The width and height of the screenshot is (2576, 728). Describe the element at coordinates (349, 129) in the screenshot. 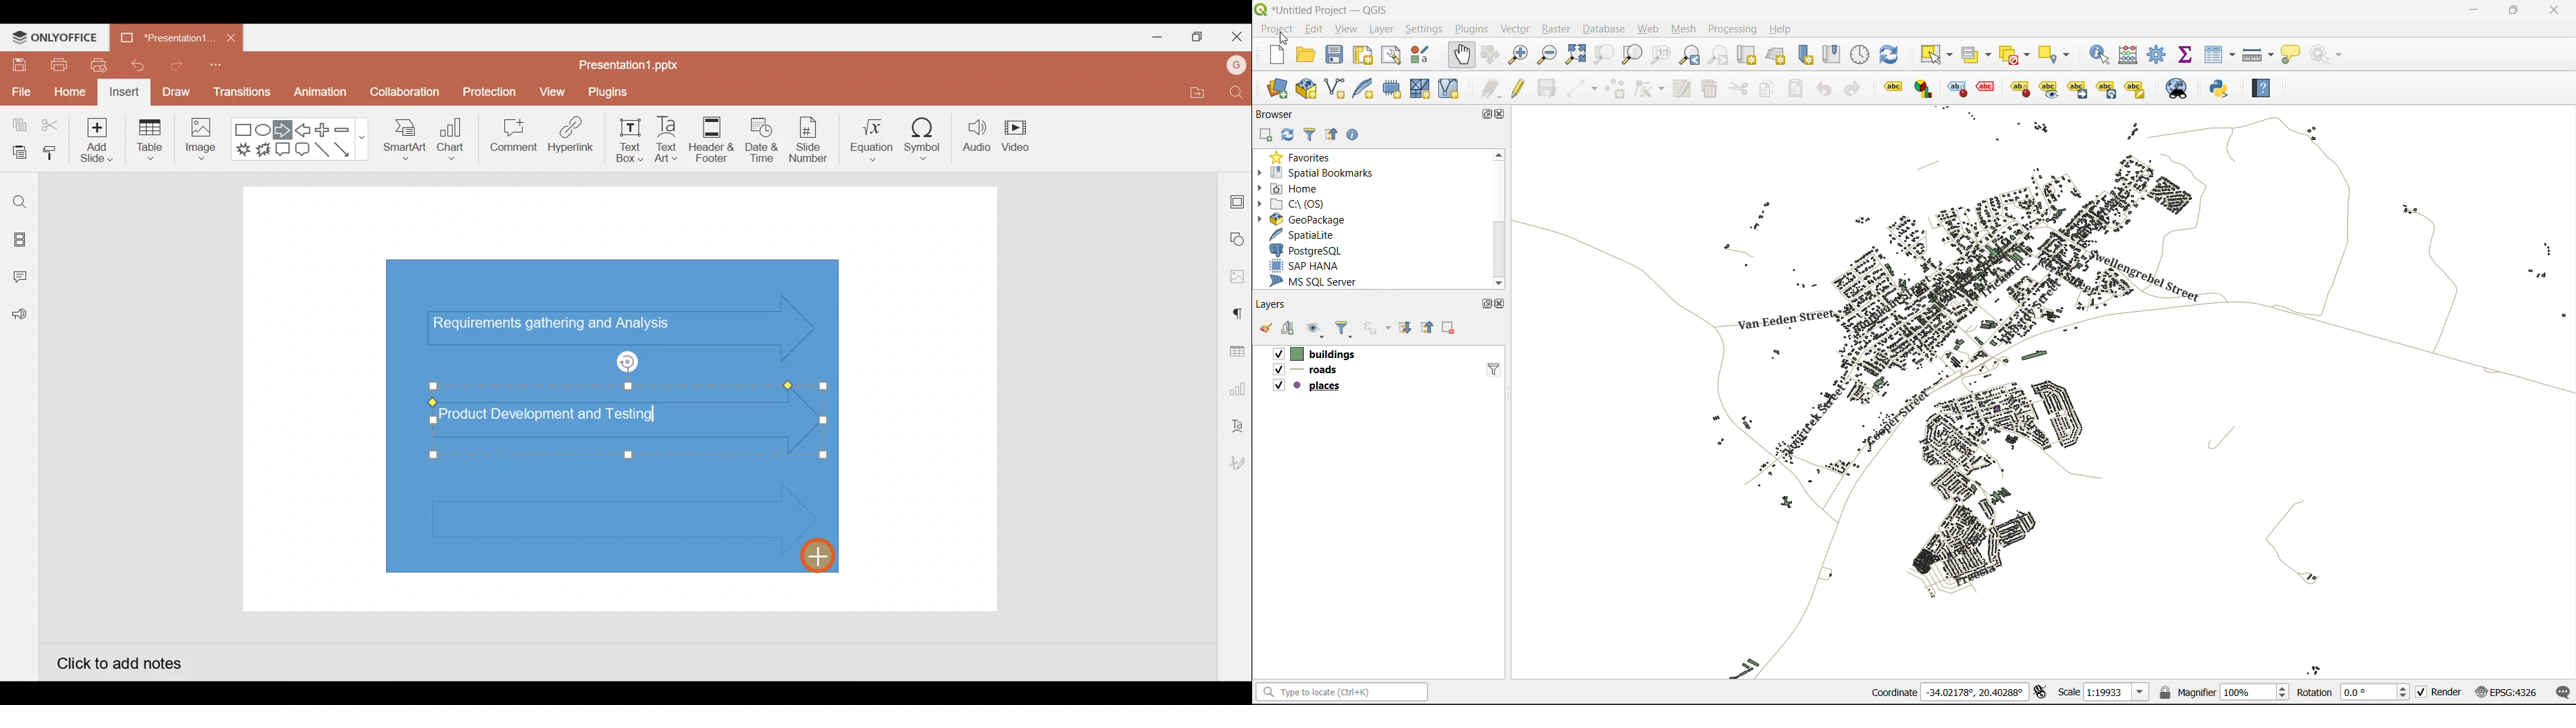

I see `Minus` at that location.